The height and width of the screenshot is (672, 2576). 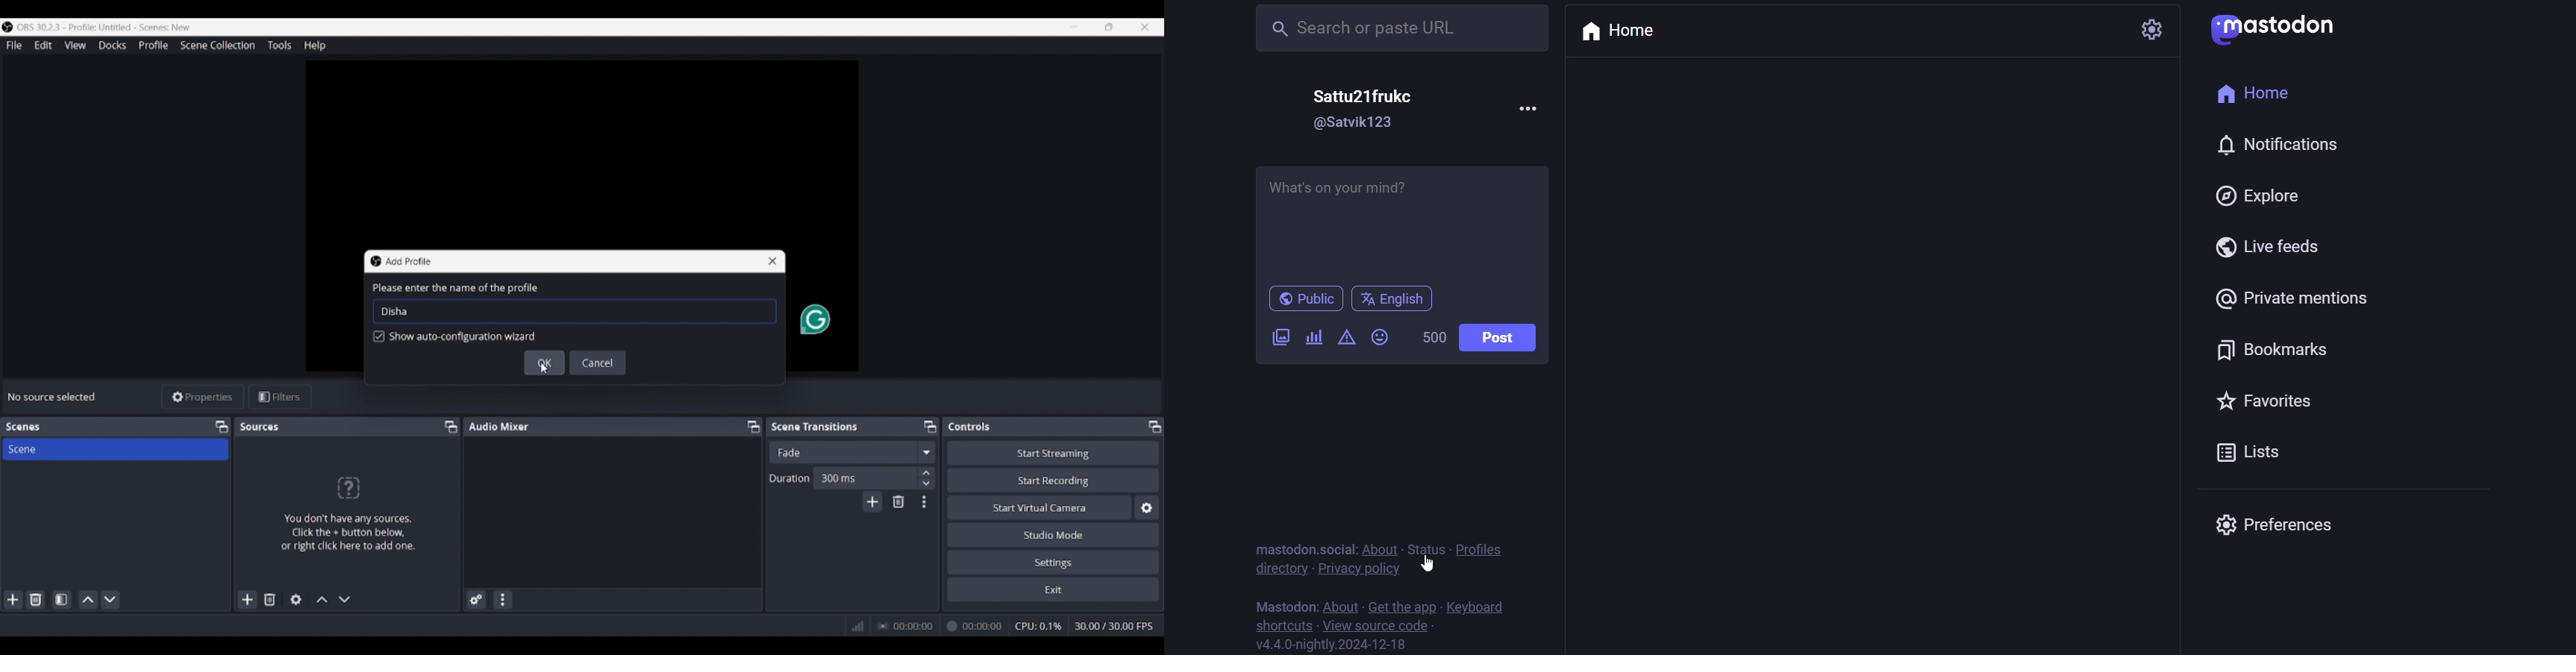 I want to click on Software and project name, so click(x=104, y=27).